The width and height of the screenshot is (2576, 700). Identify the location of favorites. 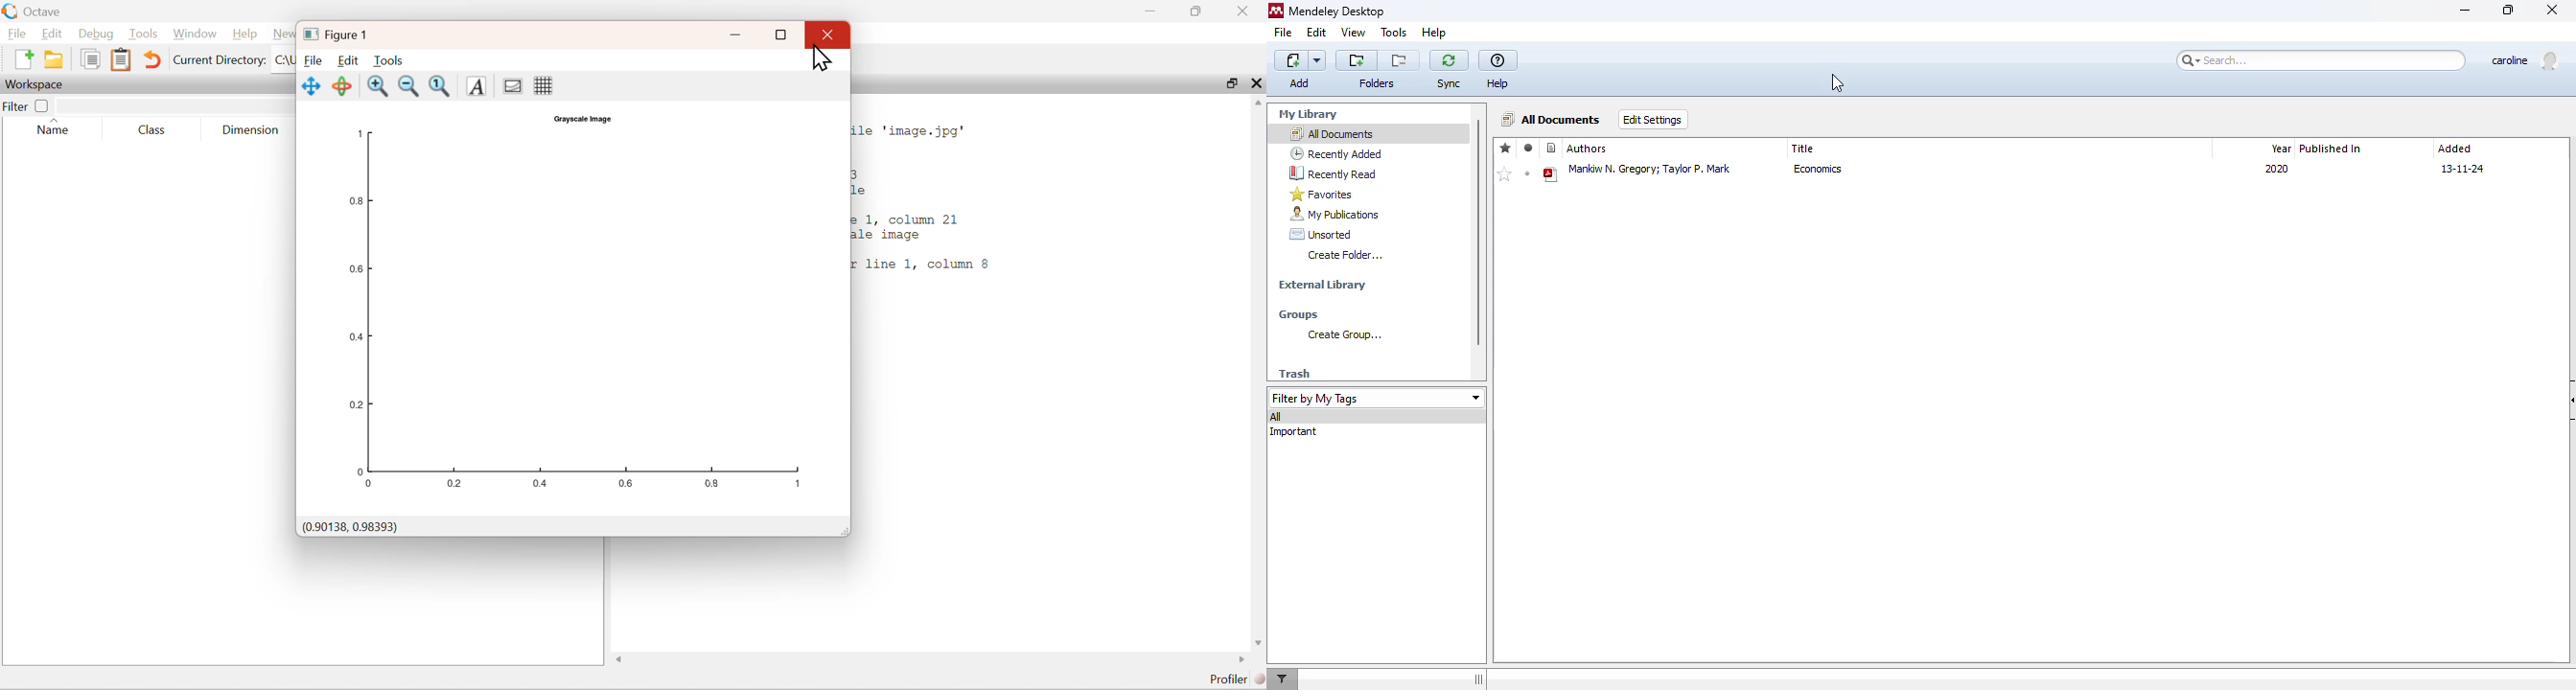
(1322, 195).